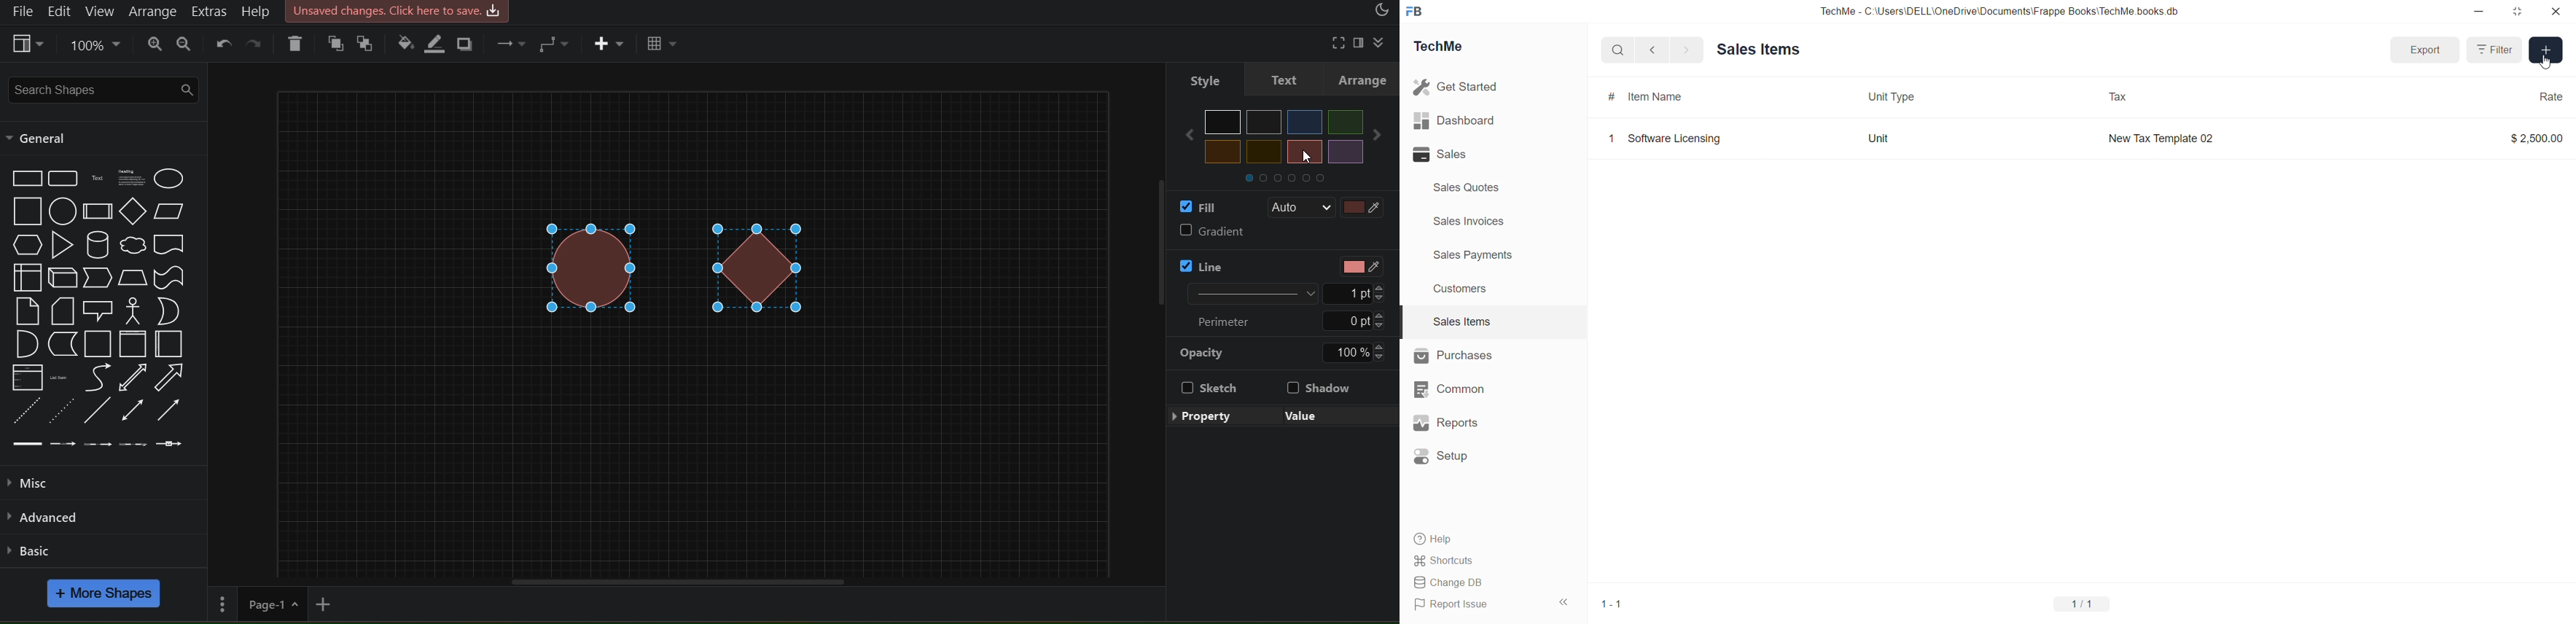  What do you see at coordinates (1457, 87) in the screenshot?
I see `Get Started` at bounding box center [1457, 87].